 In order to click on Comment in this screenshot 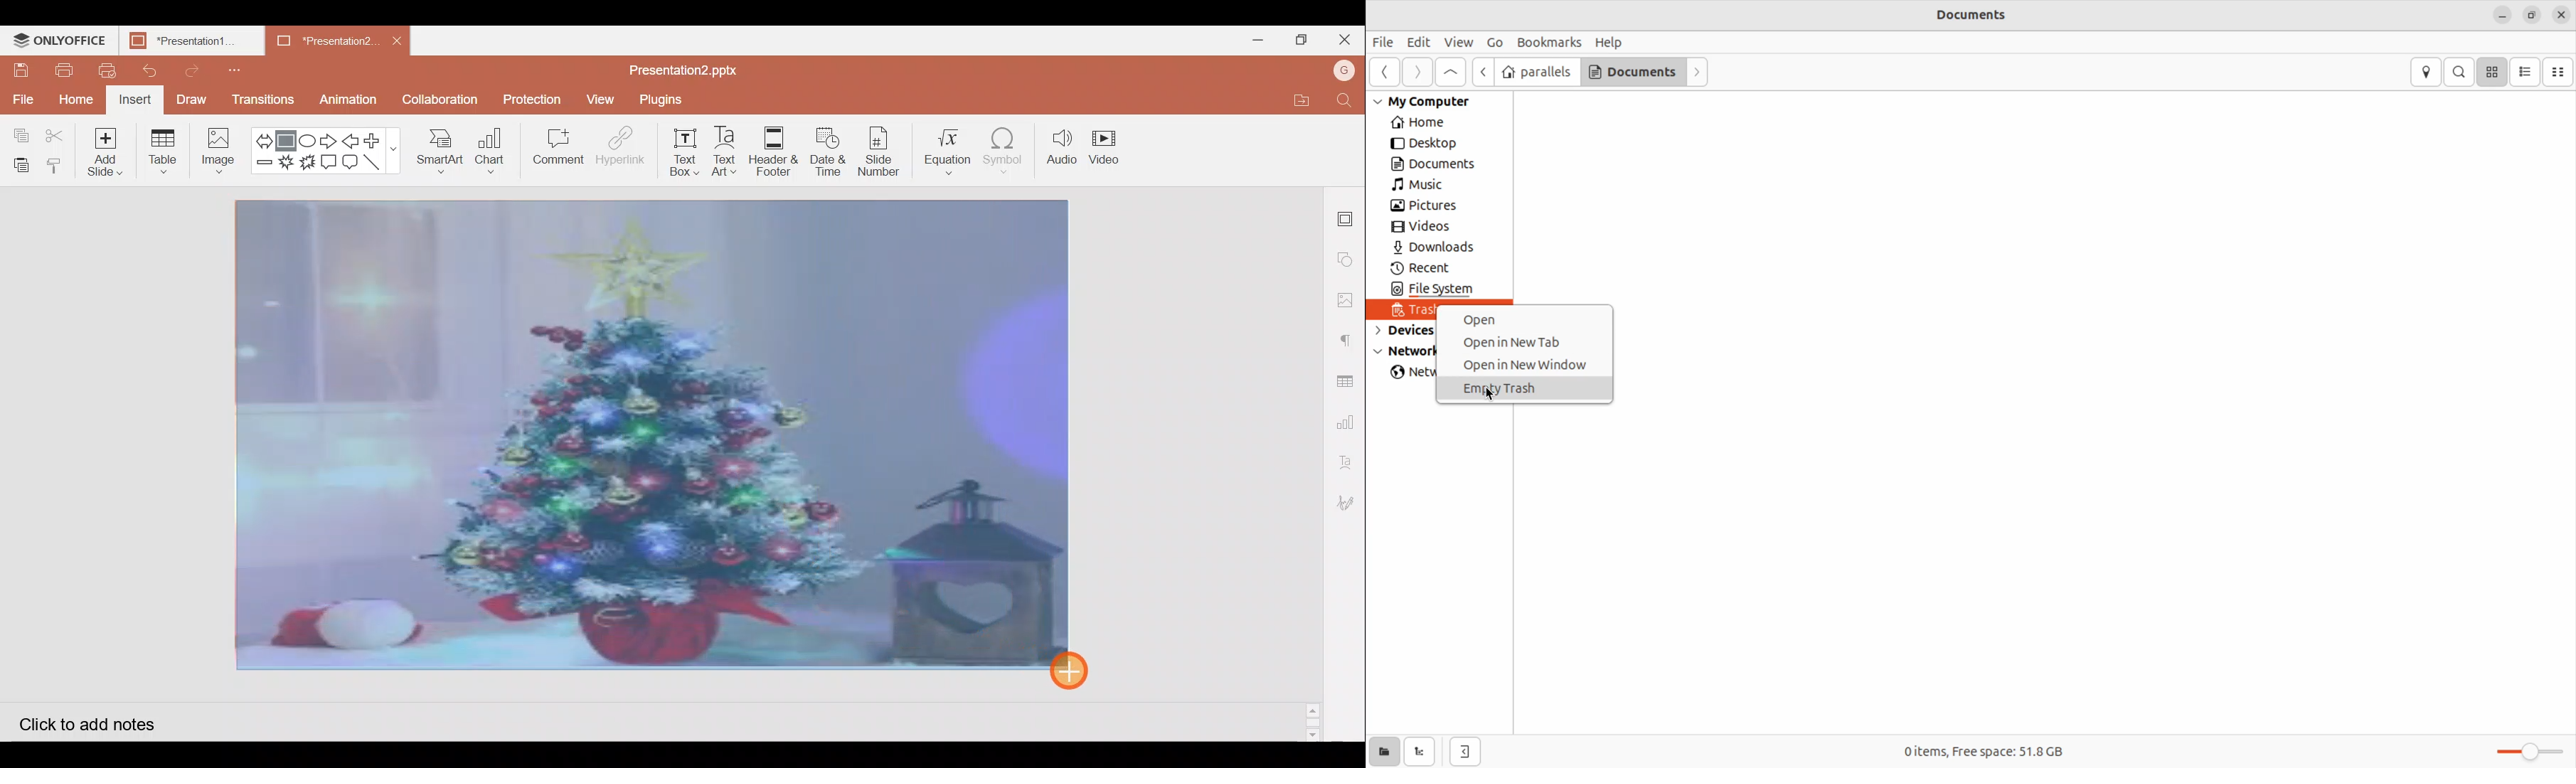, I will do `click(555, 147)`.